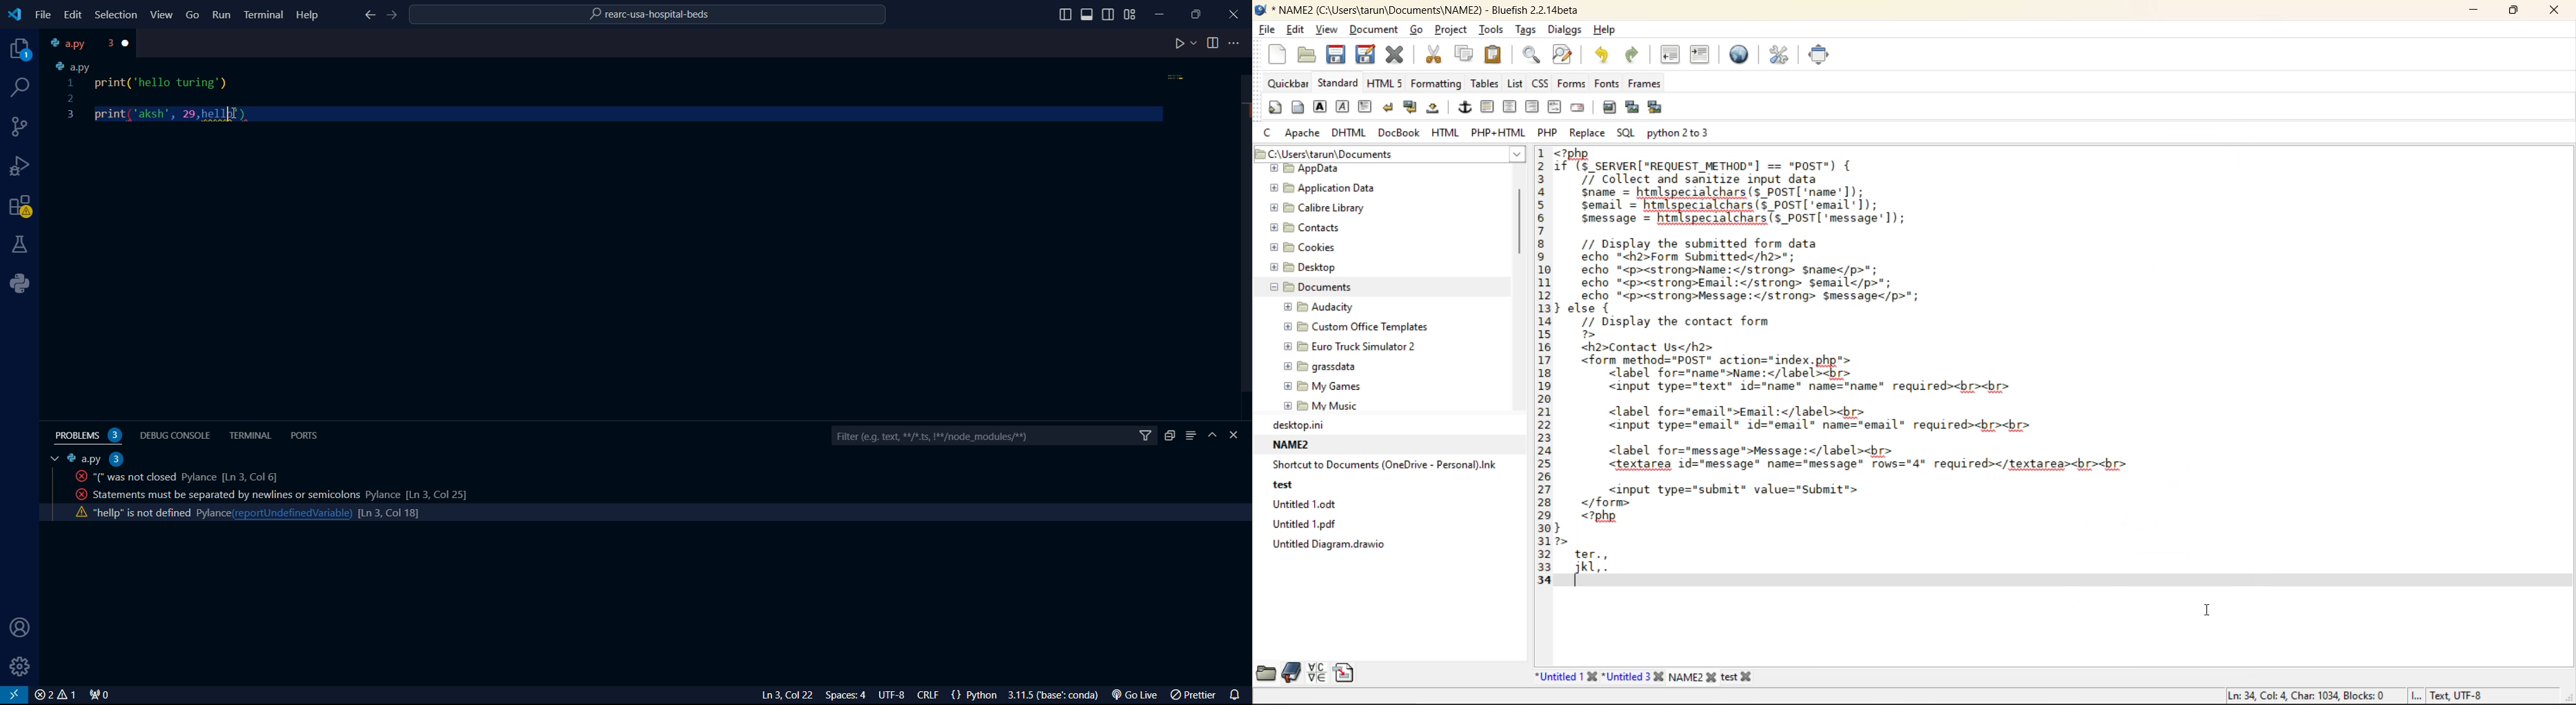 The width and height of the screenshot is (2576, 728). I want to click on toggle sidebar, so click(1089, 14).